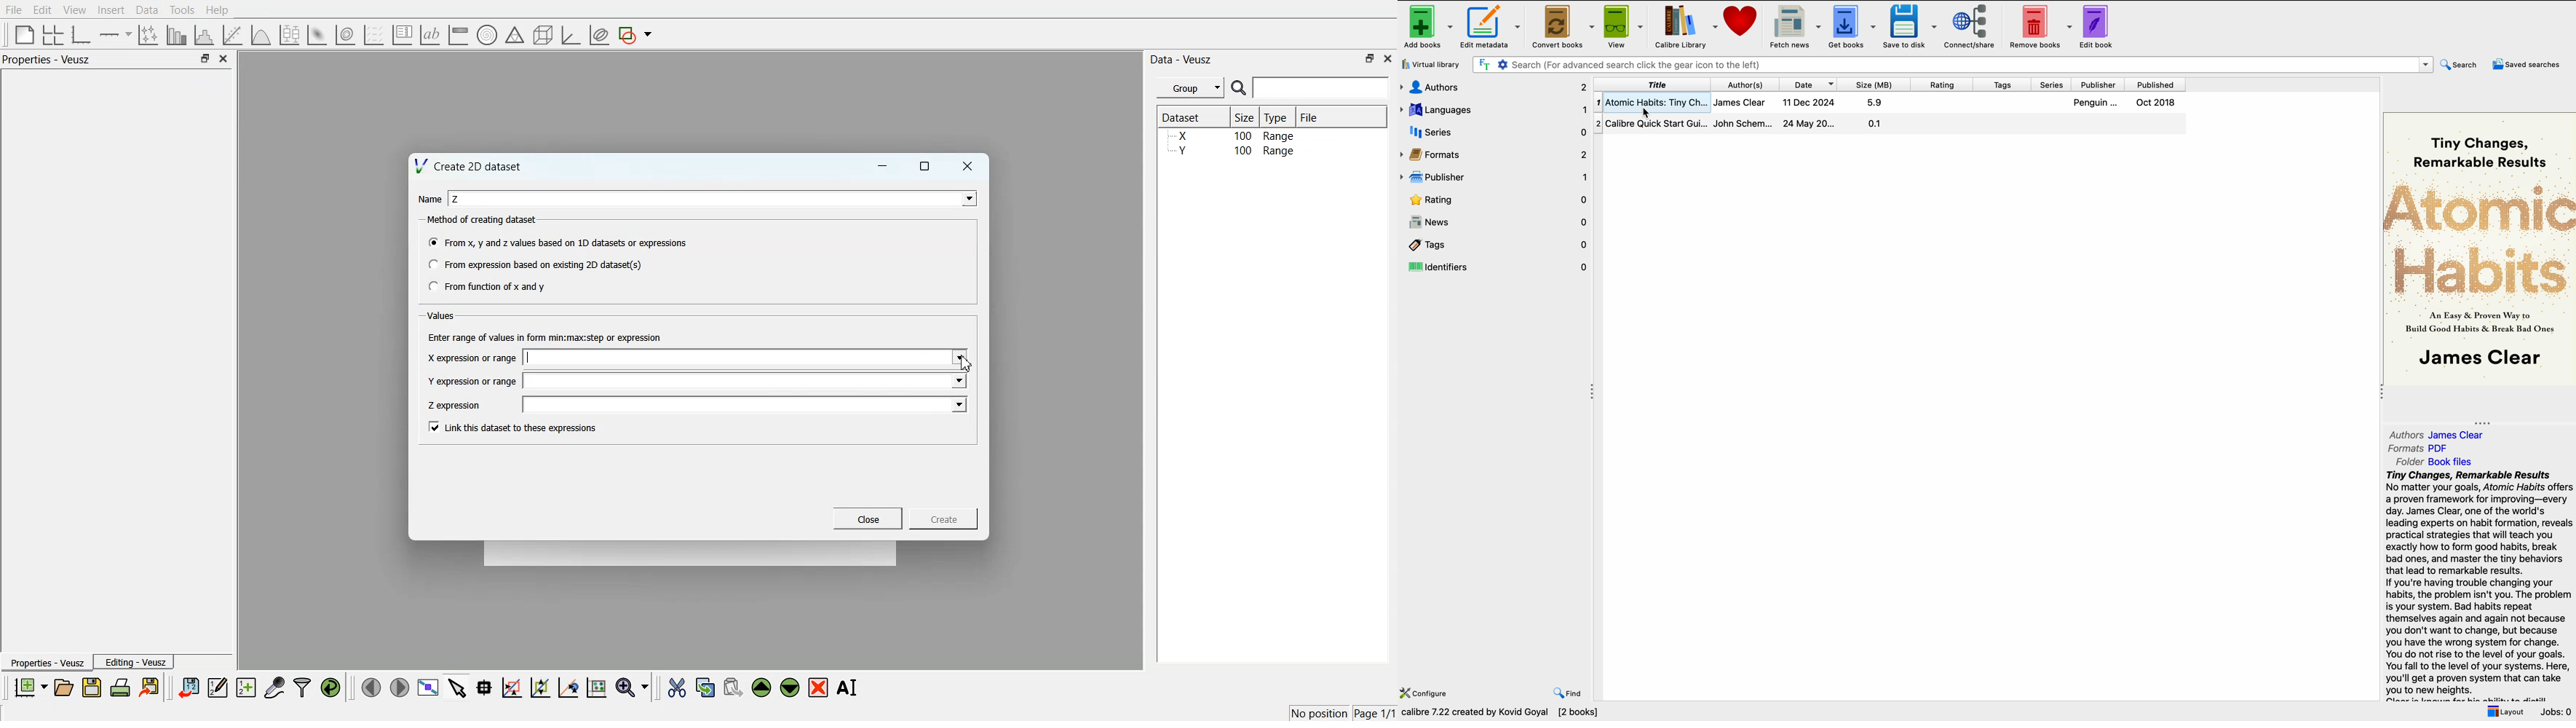 This screenshot has width=2576, height=728. What do you see at coordinates (1741, 23) in the screenshot?
I see `donate` at bounding box center [1741, 23].